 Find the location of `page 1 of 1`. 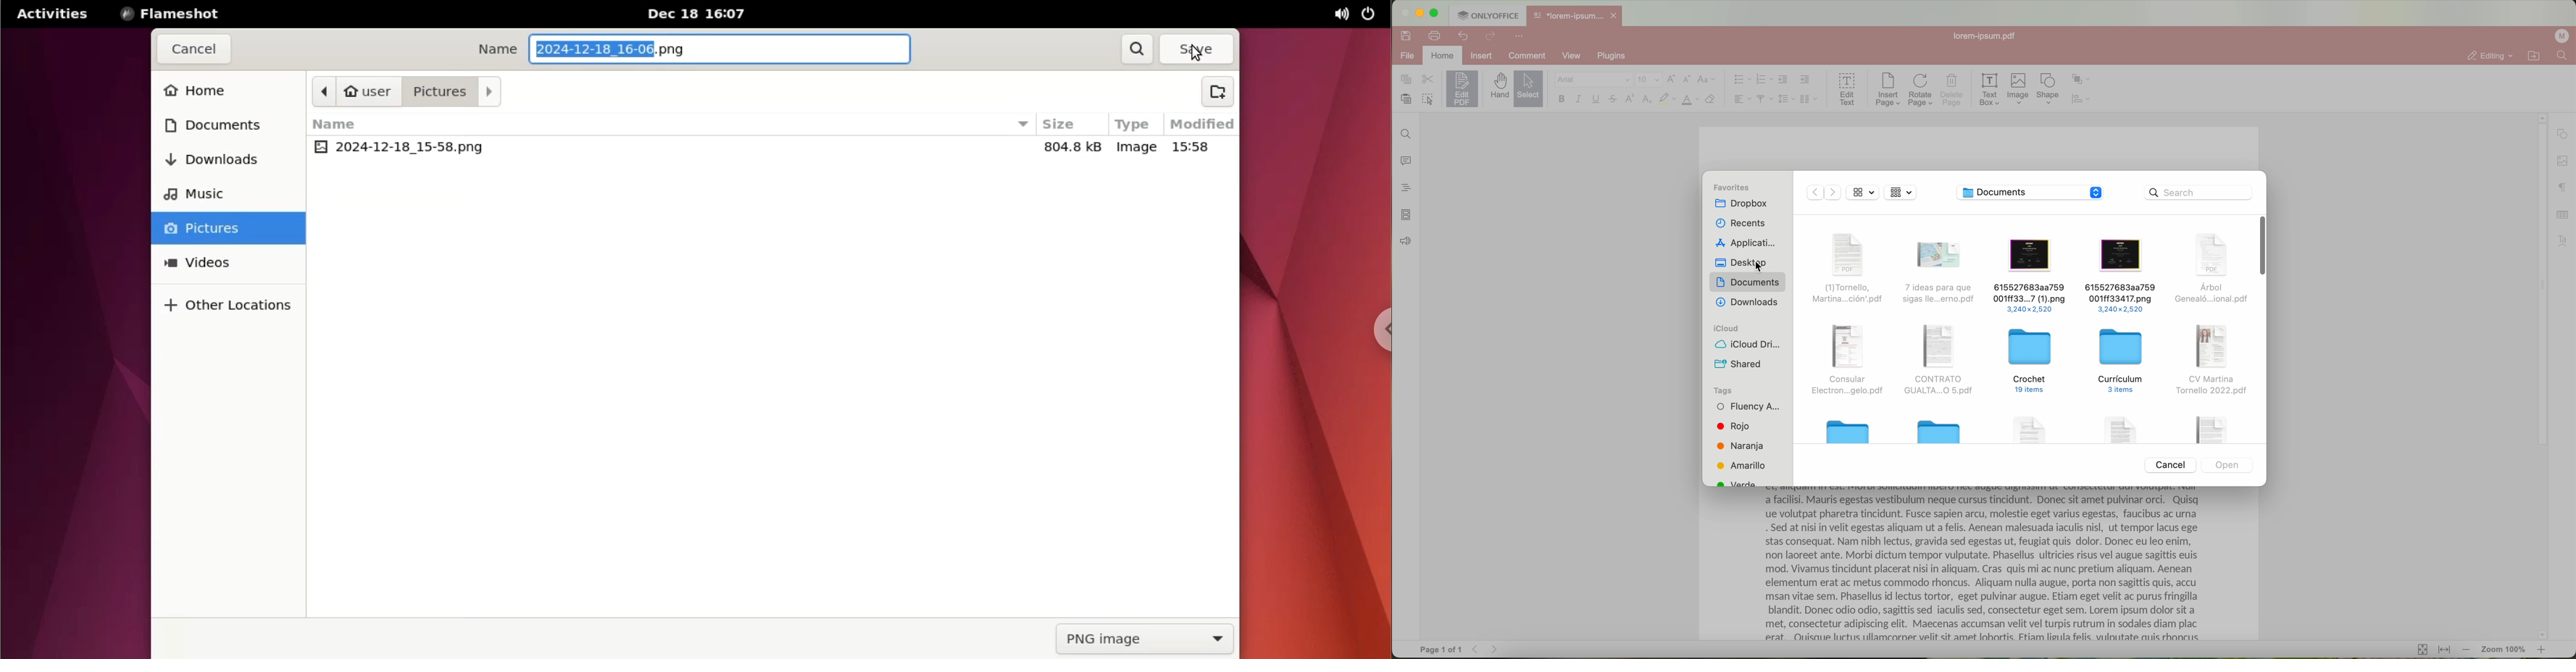

page 1 of 1 is located at coordinates (1441, 649).